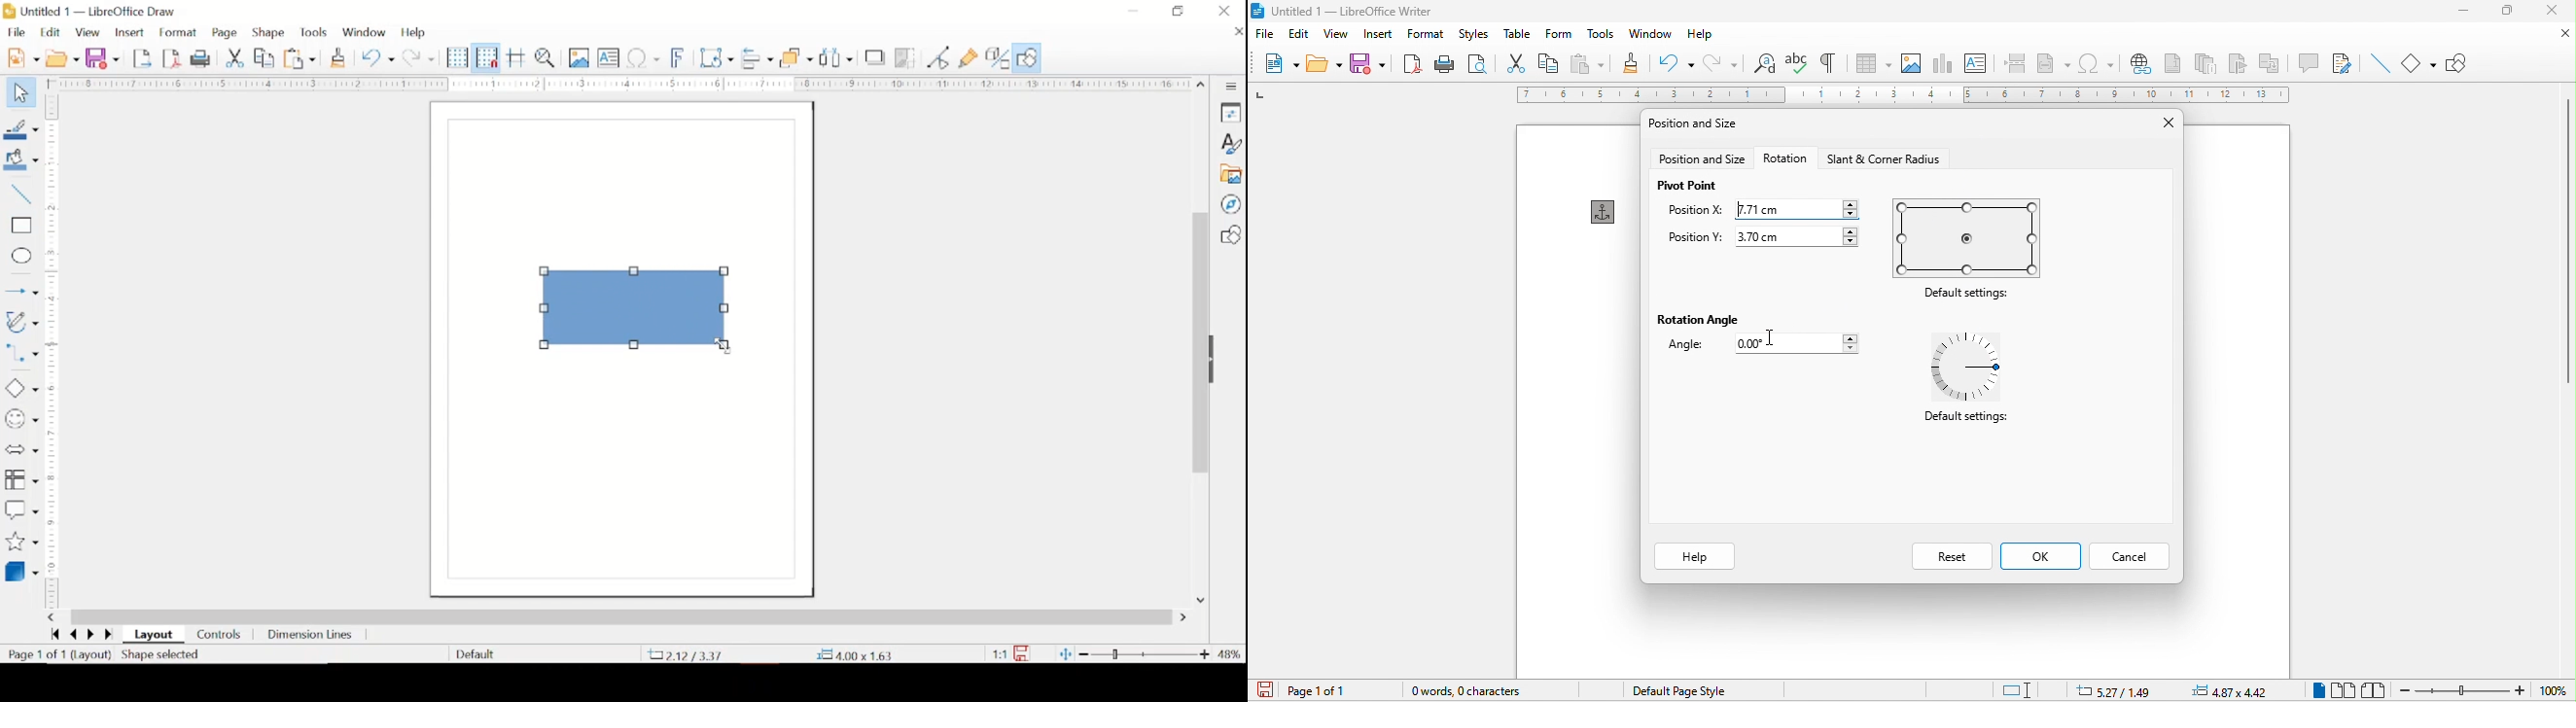  I want to click on controls, so click(220, 636).